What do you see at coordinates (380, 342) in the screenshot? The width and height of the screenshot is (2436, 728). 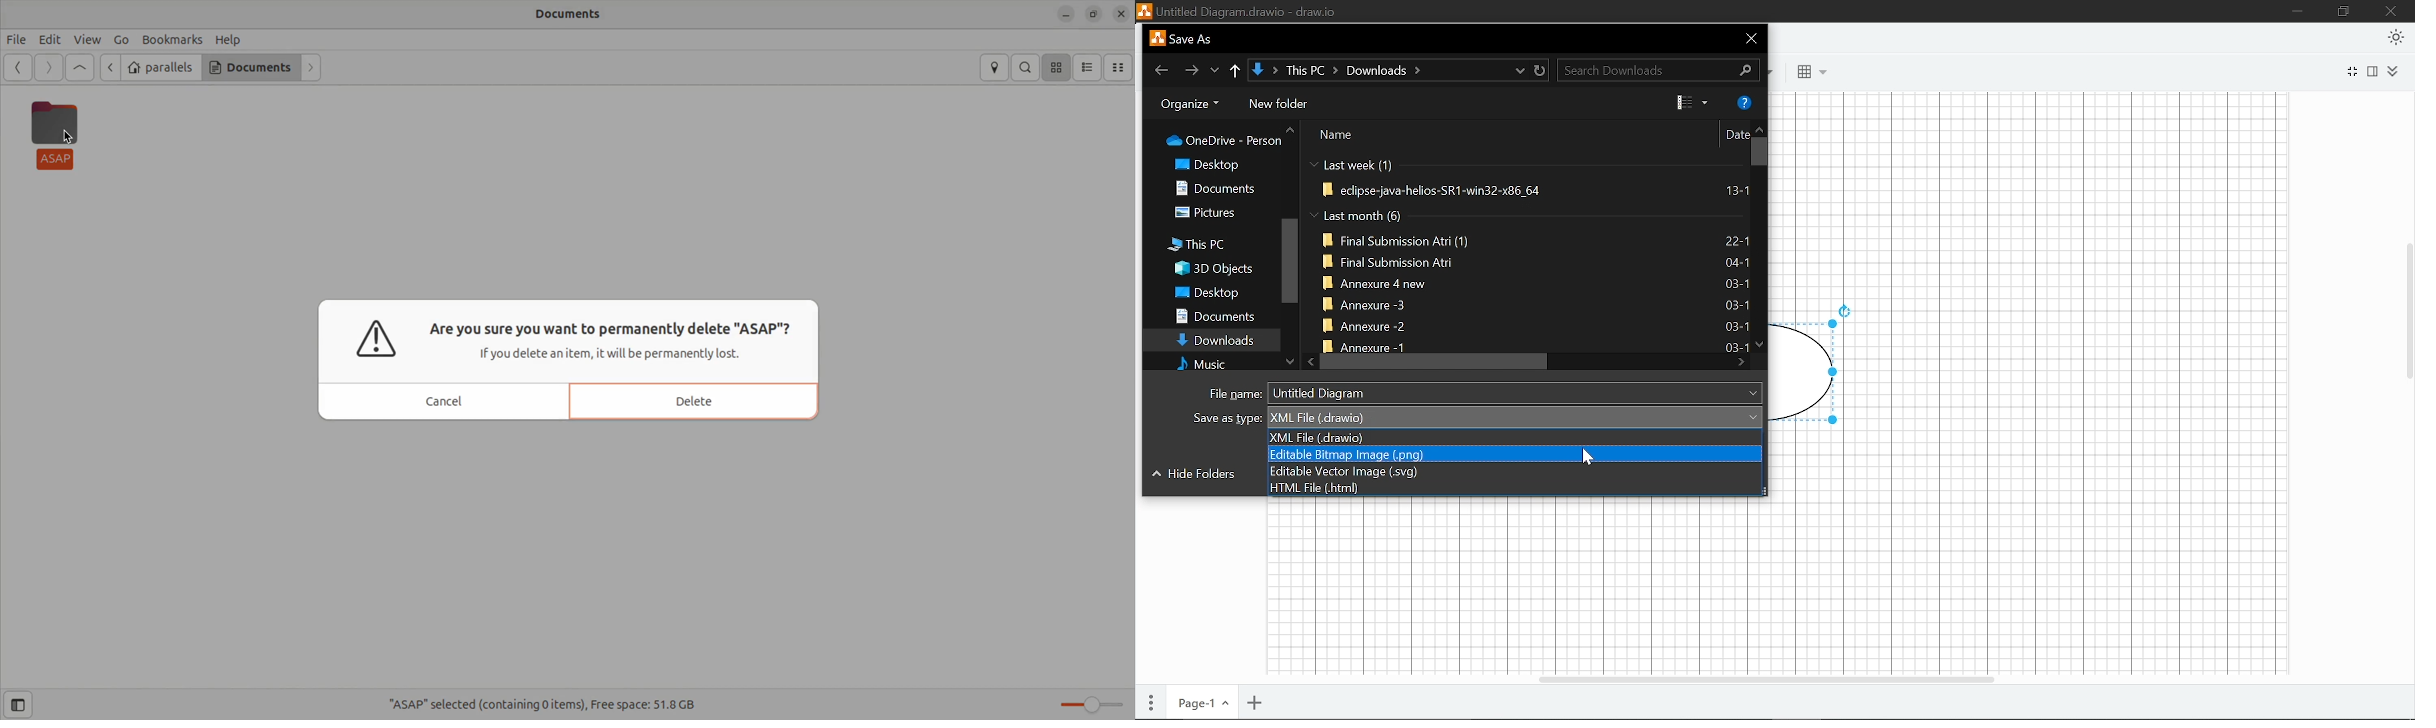 I see `warning sign` at bounding box center [380, 342].